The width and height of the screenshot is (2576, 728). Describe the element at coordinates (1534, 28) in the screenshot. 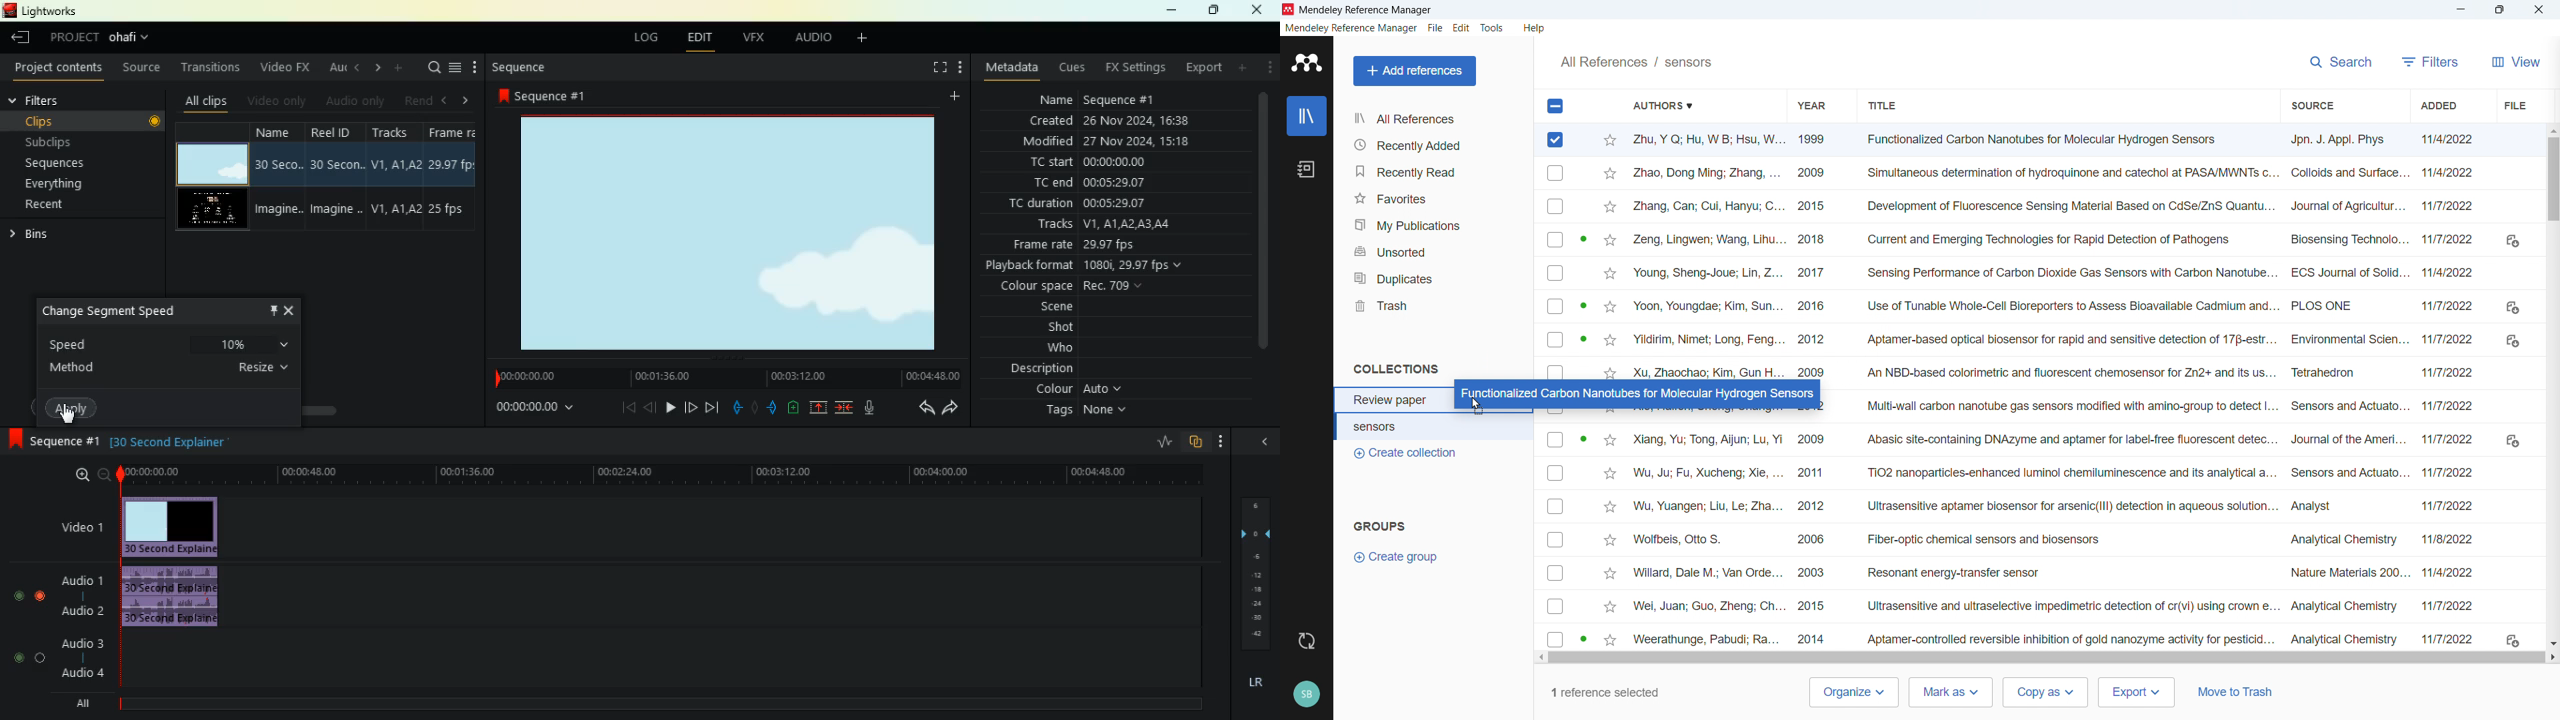

I see ` help ` at that location.